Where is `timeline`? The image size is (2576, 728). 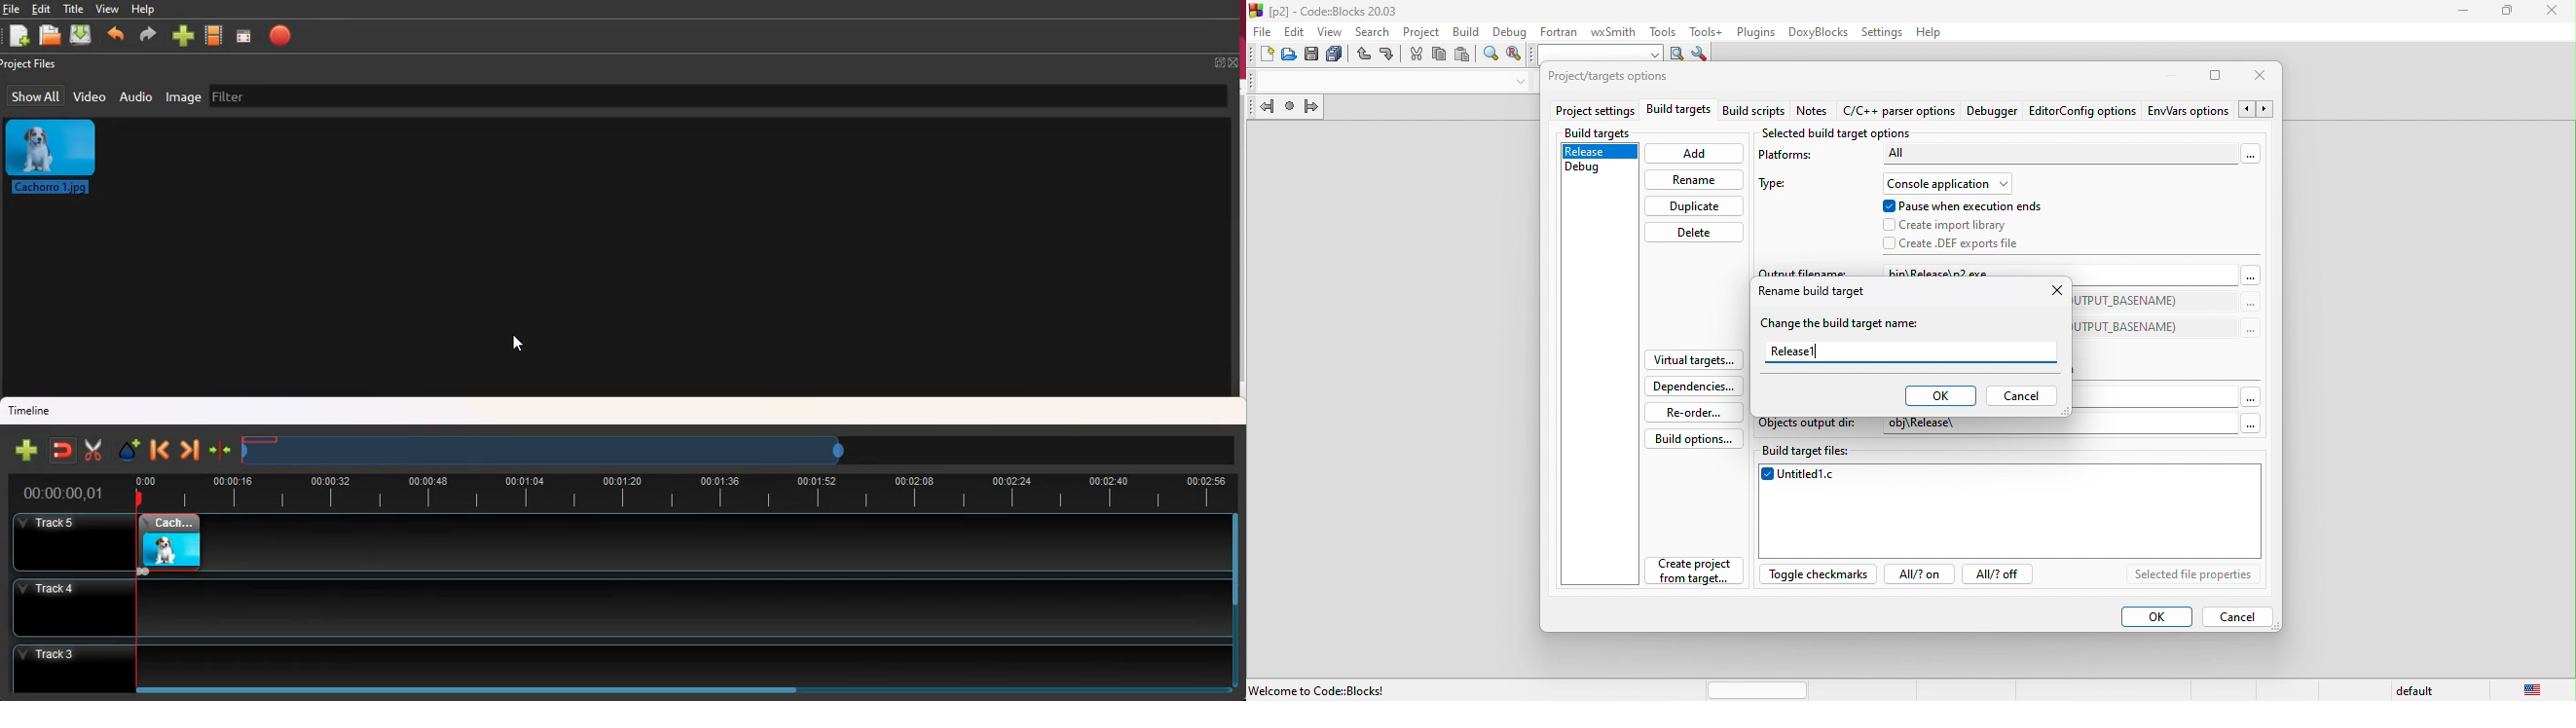 timeline is located at coordinates (33, 410).